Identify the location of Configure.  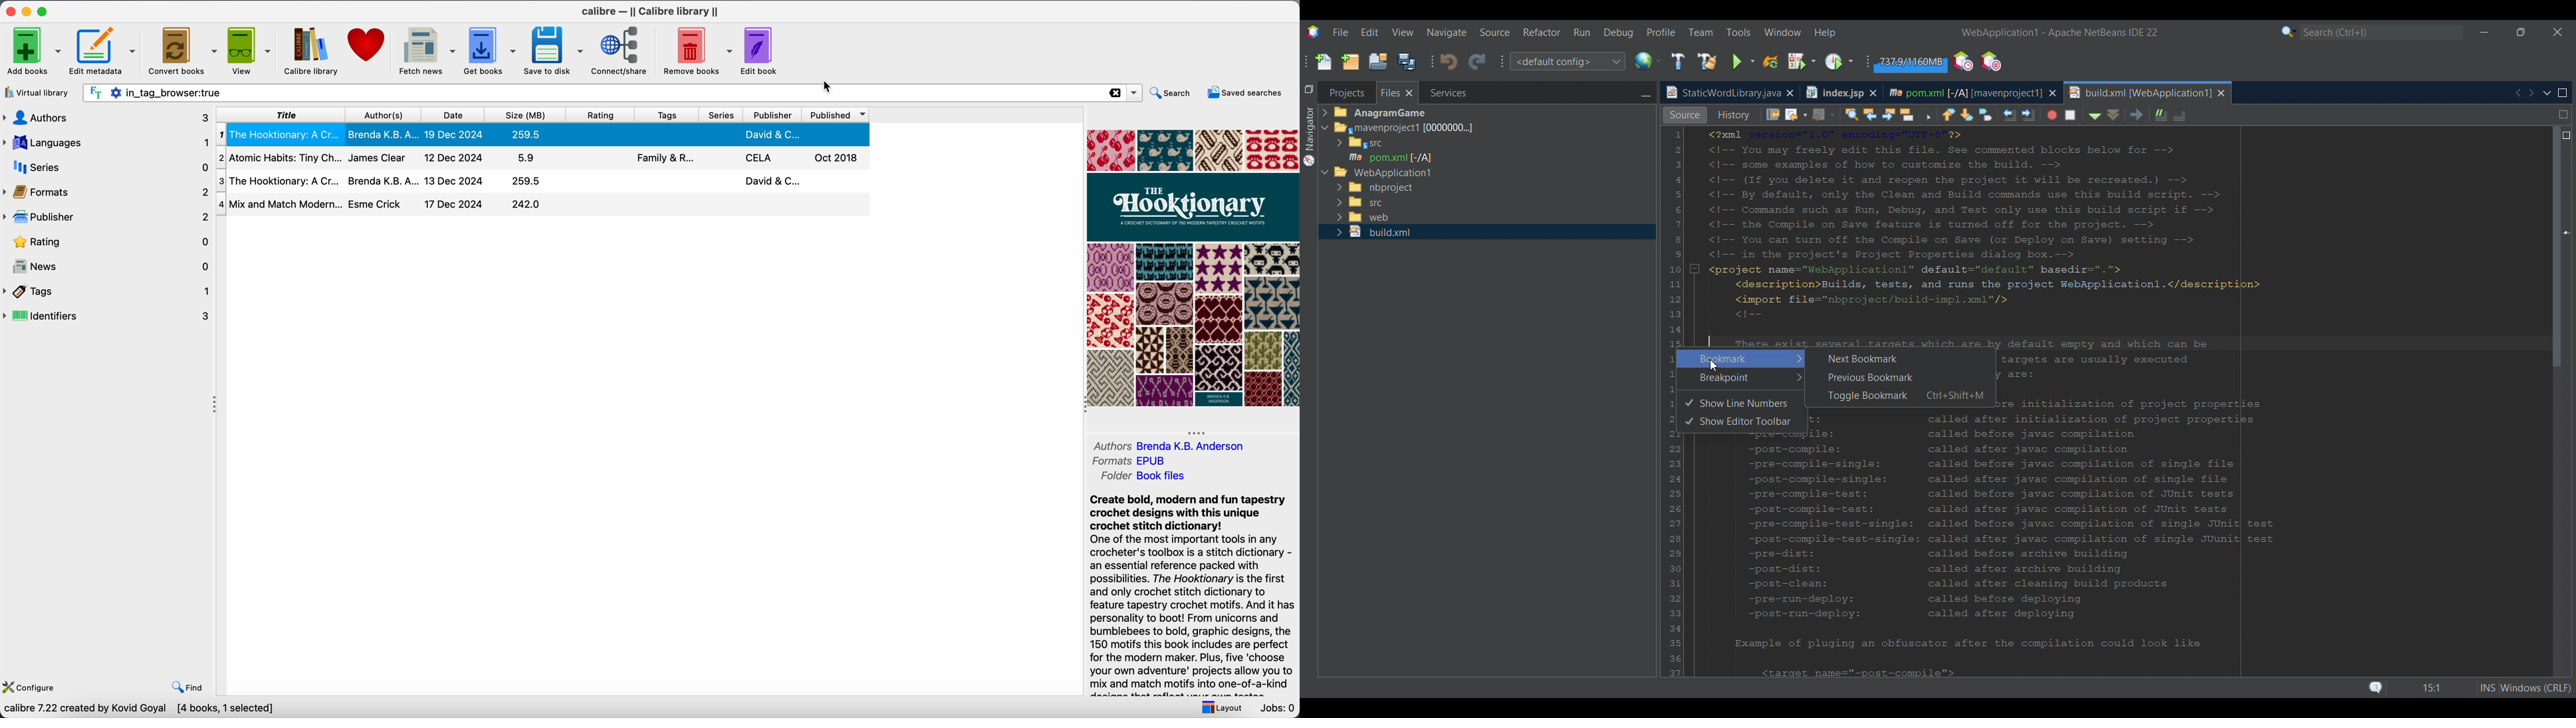
(31, 689).